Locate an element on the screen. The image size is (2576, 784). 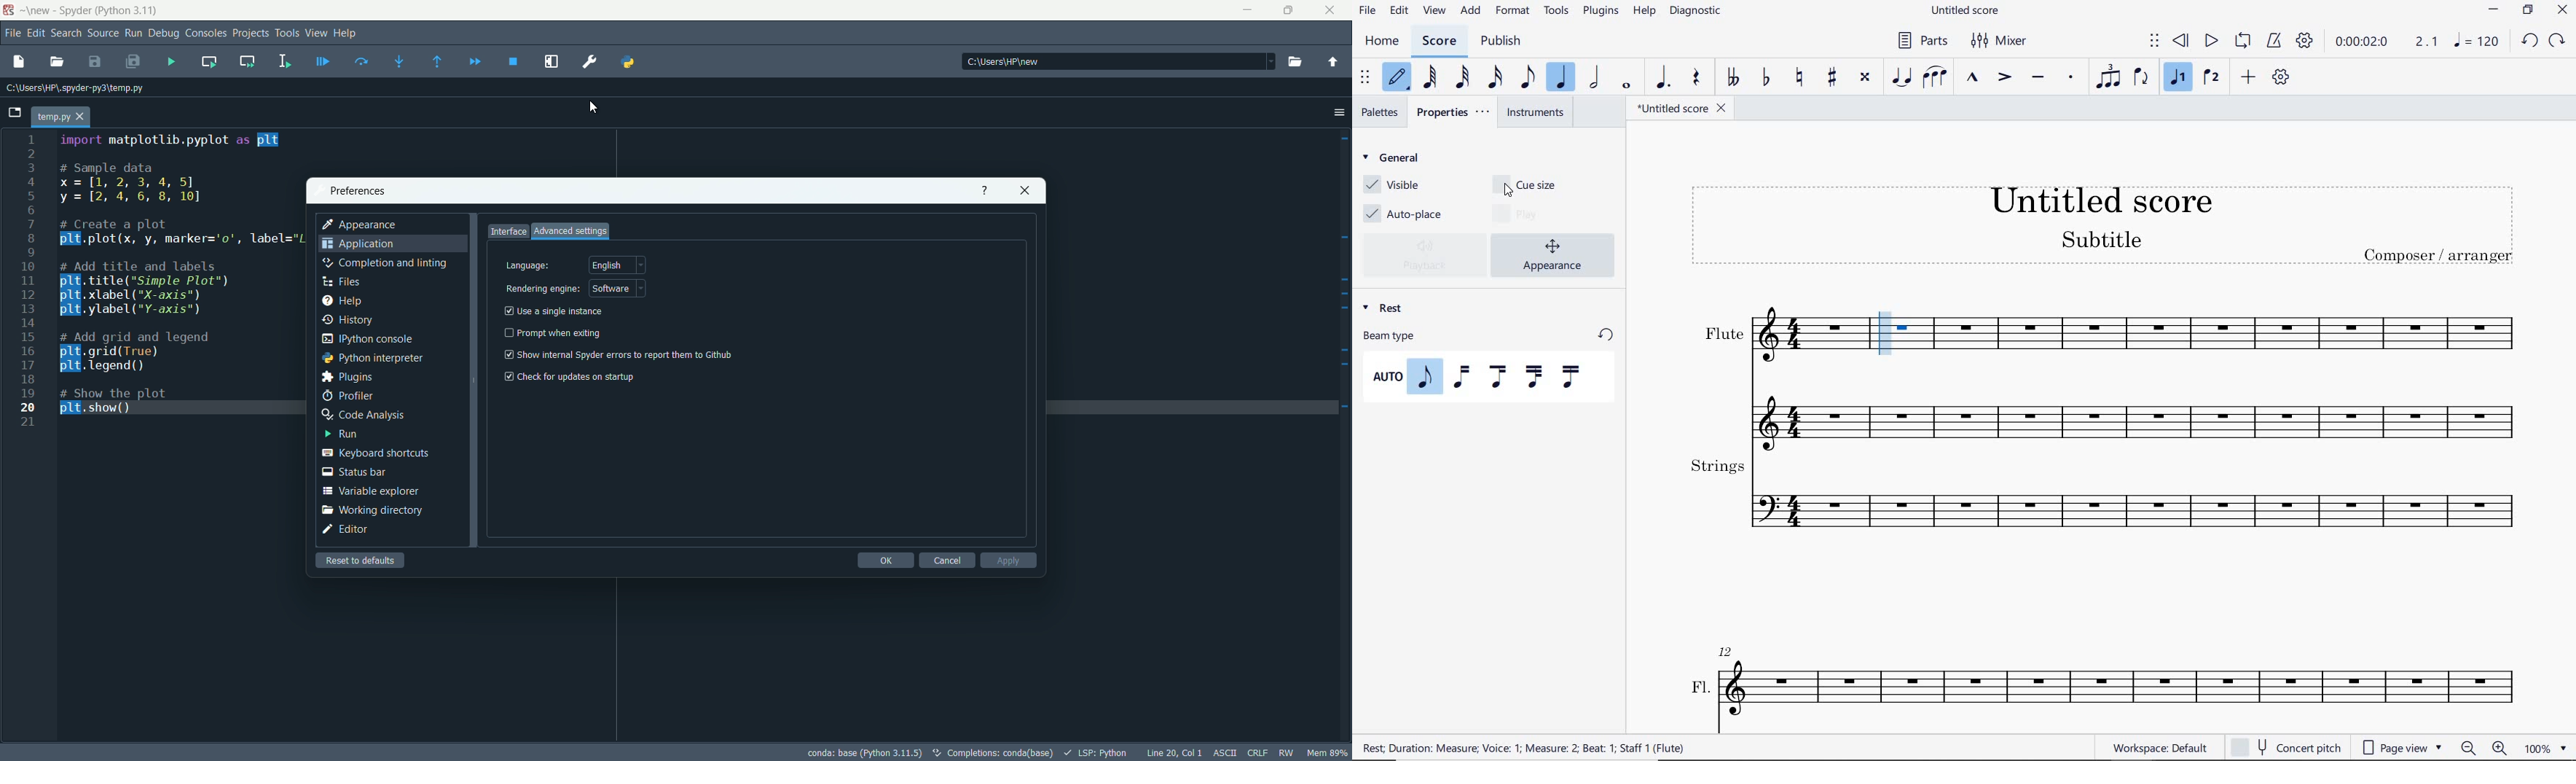
run current cell and go to the next one is located at coordinates (248, 61).